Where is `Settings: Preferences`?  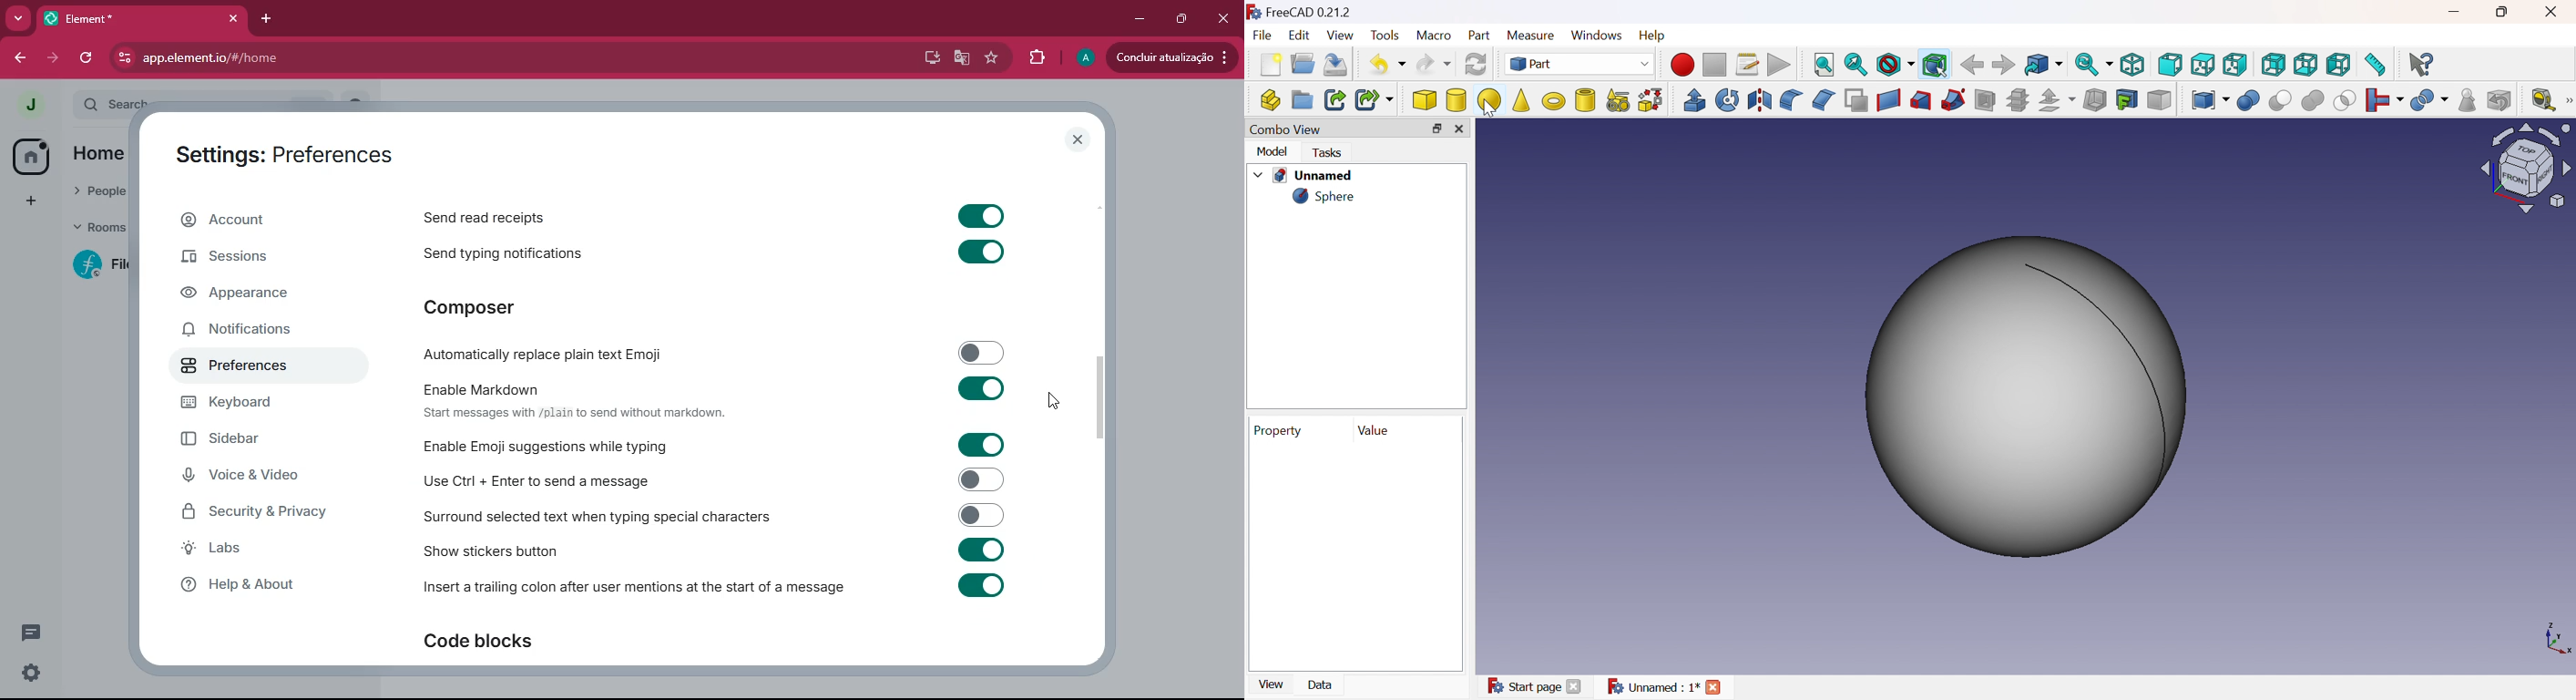
Settings: Preferences is located at coordinates (281, 155).